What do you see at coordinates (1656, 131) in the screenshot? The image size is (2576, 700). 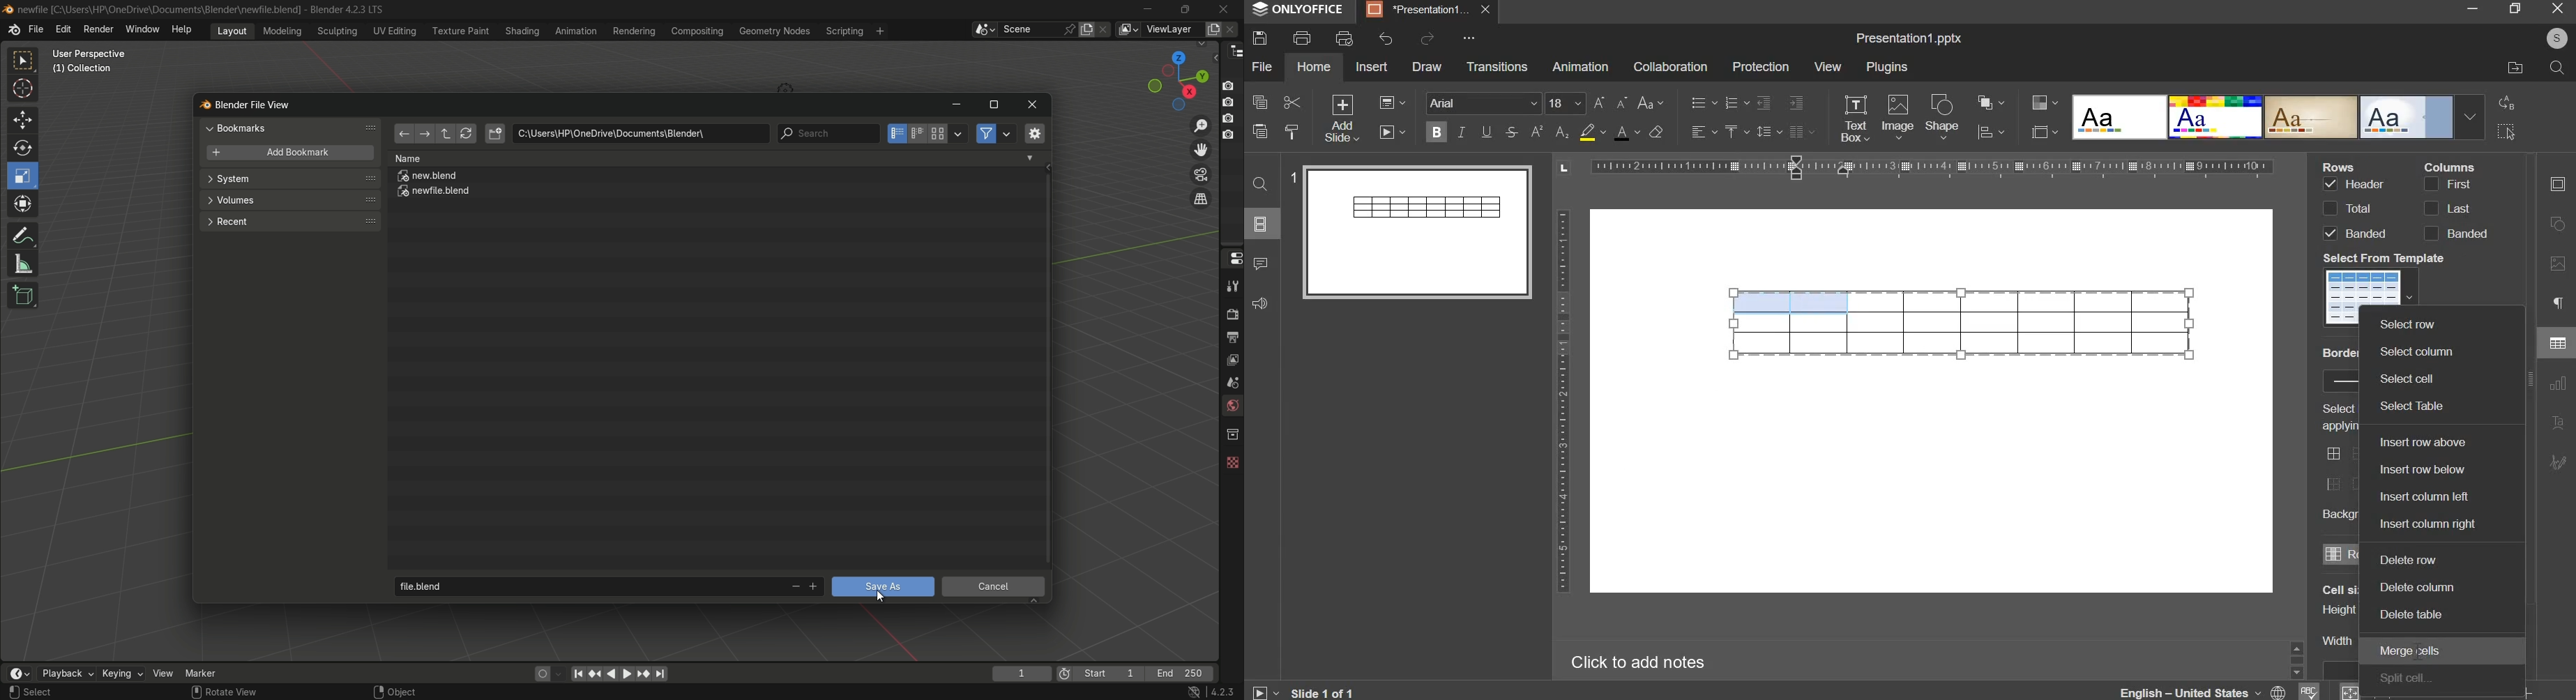 I see `clear style` at bounding box center [1656, 131].